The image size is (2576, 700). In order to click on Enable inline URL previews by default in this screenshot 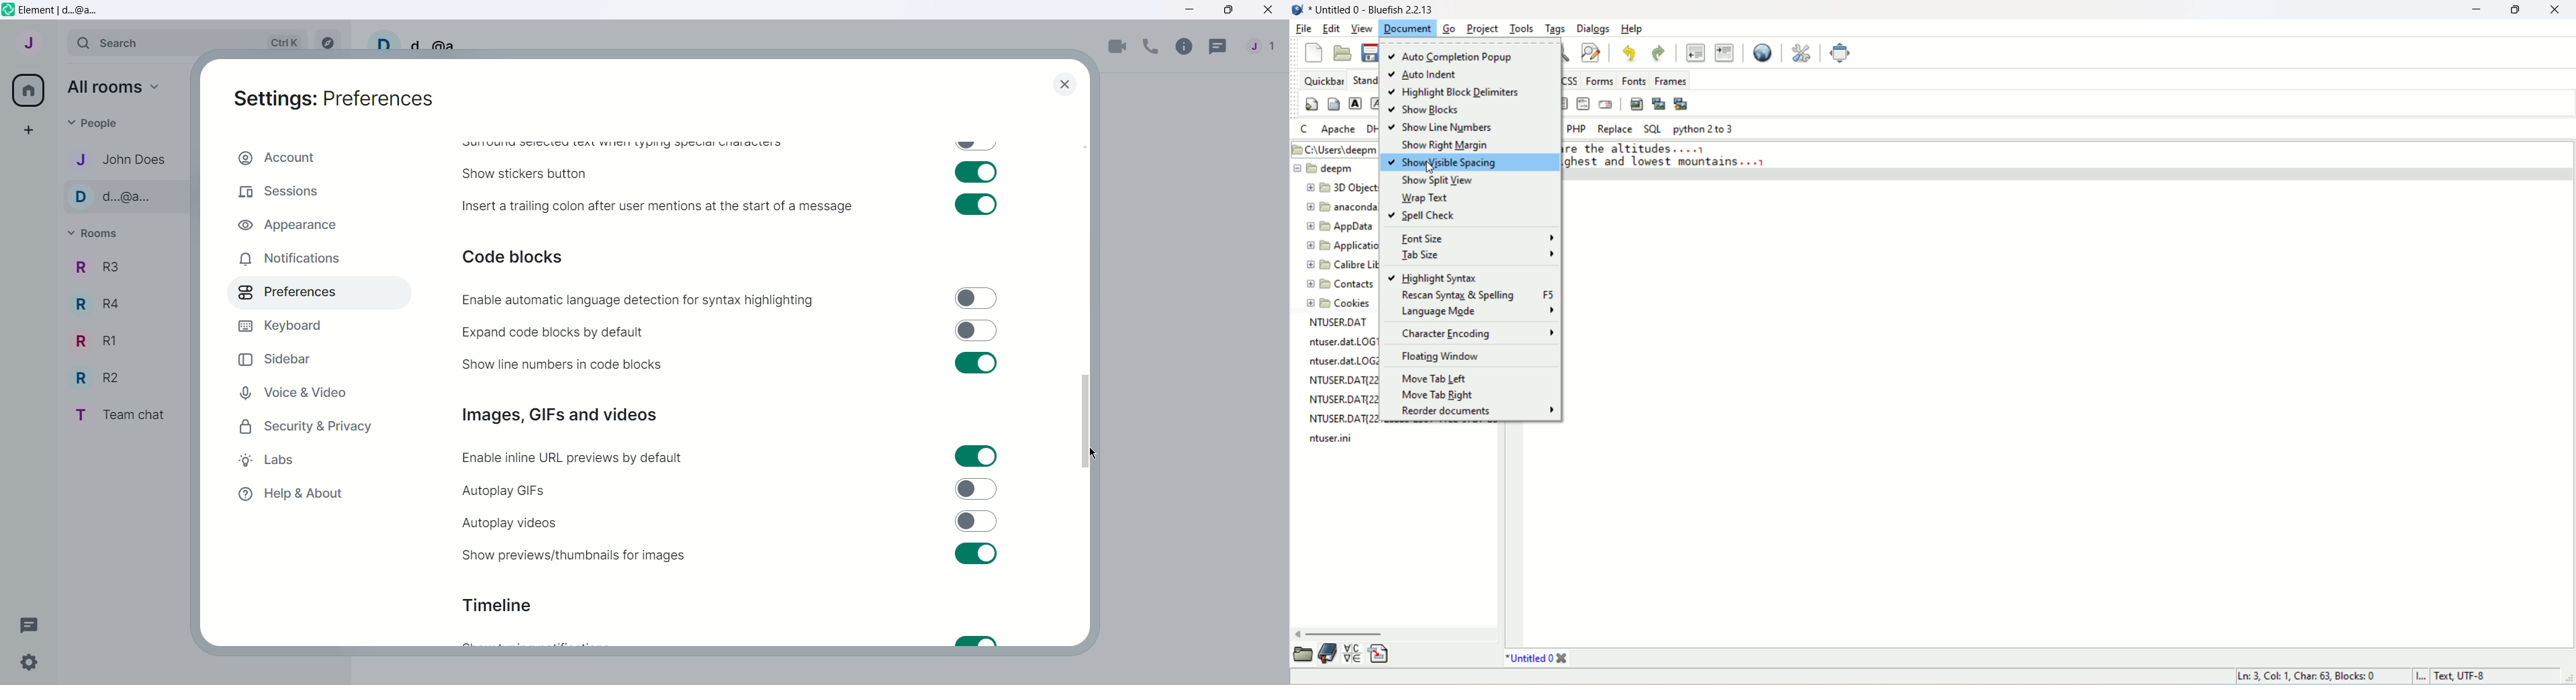, I will do `click(574, 458)`.